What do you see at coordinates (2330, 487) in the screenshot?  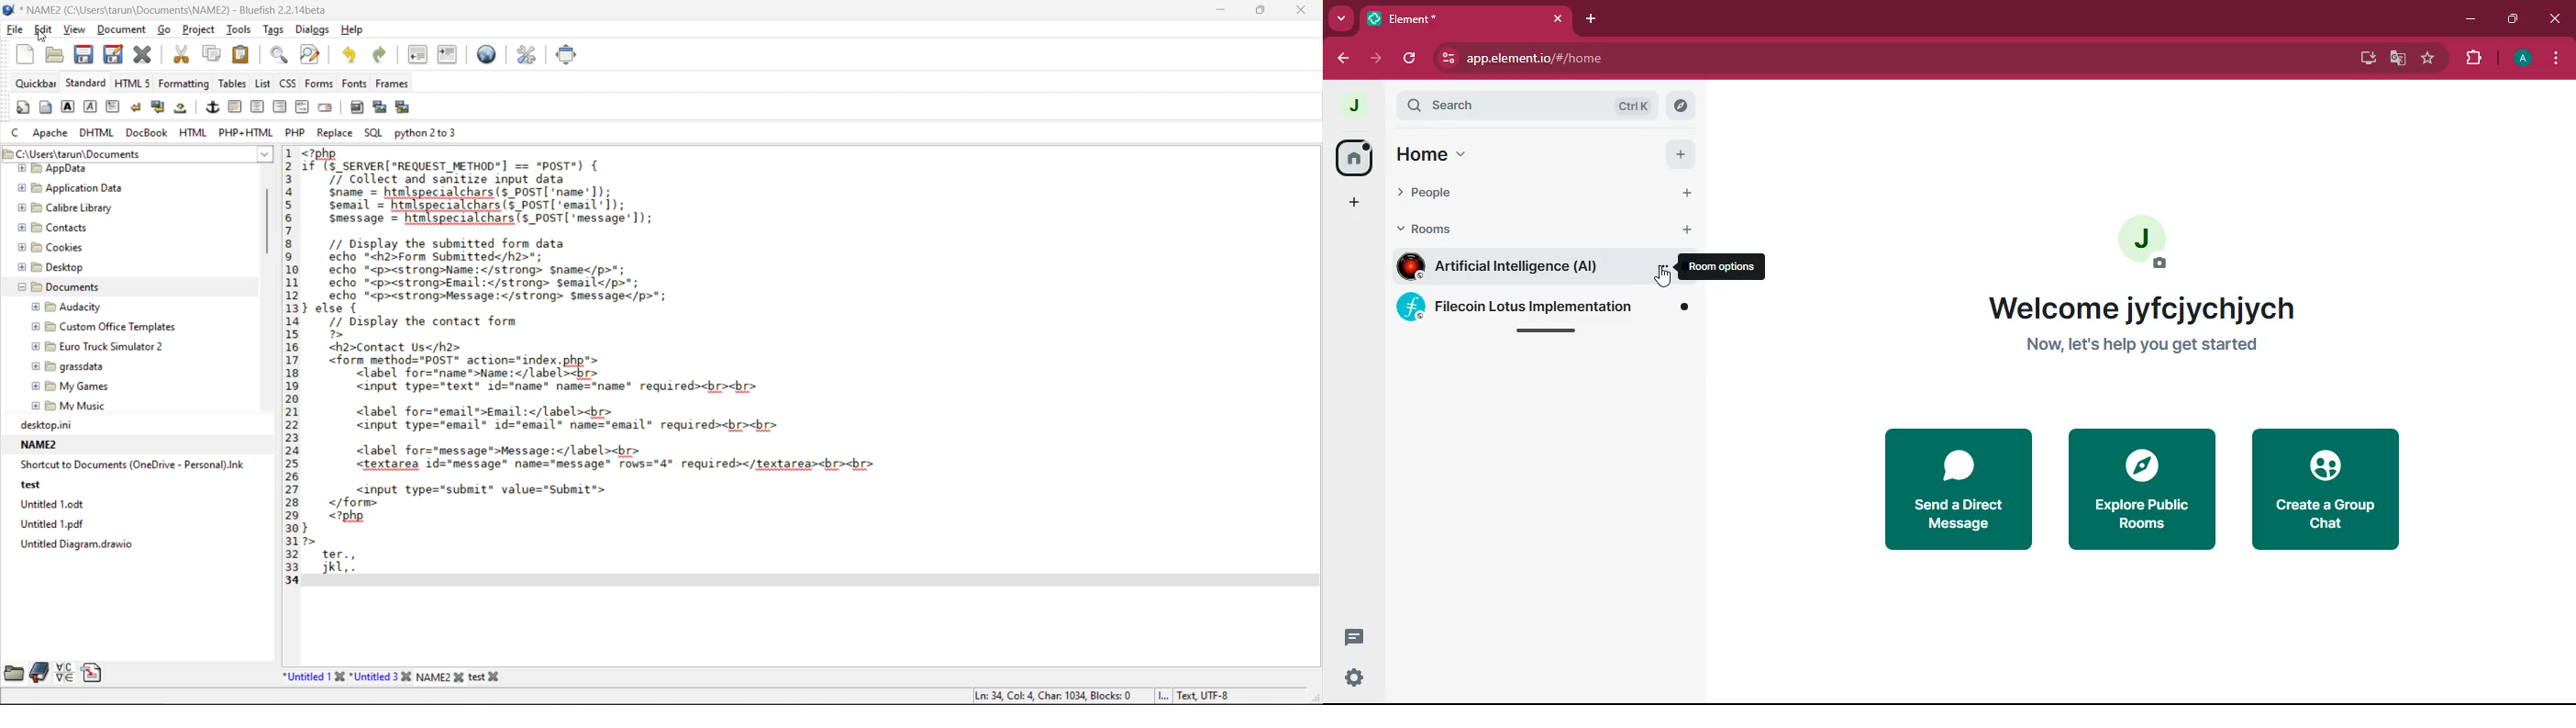 I see `create a group chat` at bounding box center [2330, 487].